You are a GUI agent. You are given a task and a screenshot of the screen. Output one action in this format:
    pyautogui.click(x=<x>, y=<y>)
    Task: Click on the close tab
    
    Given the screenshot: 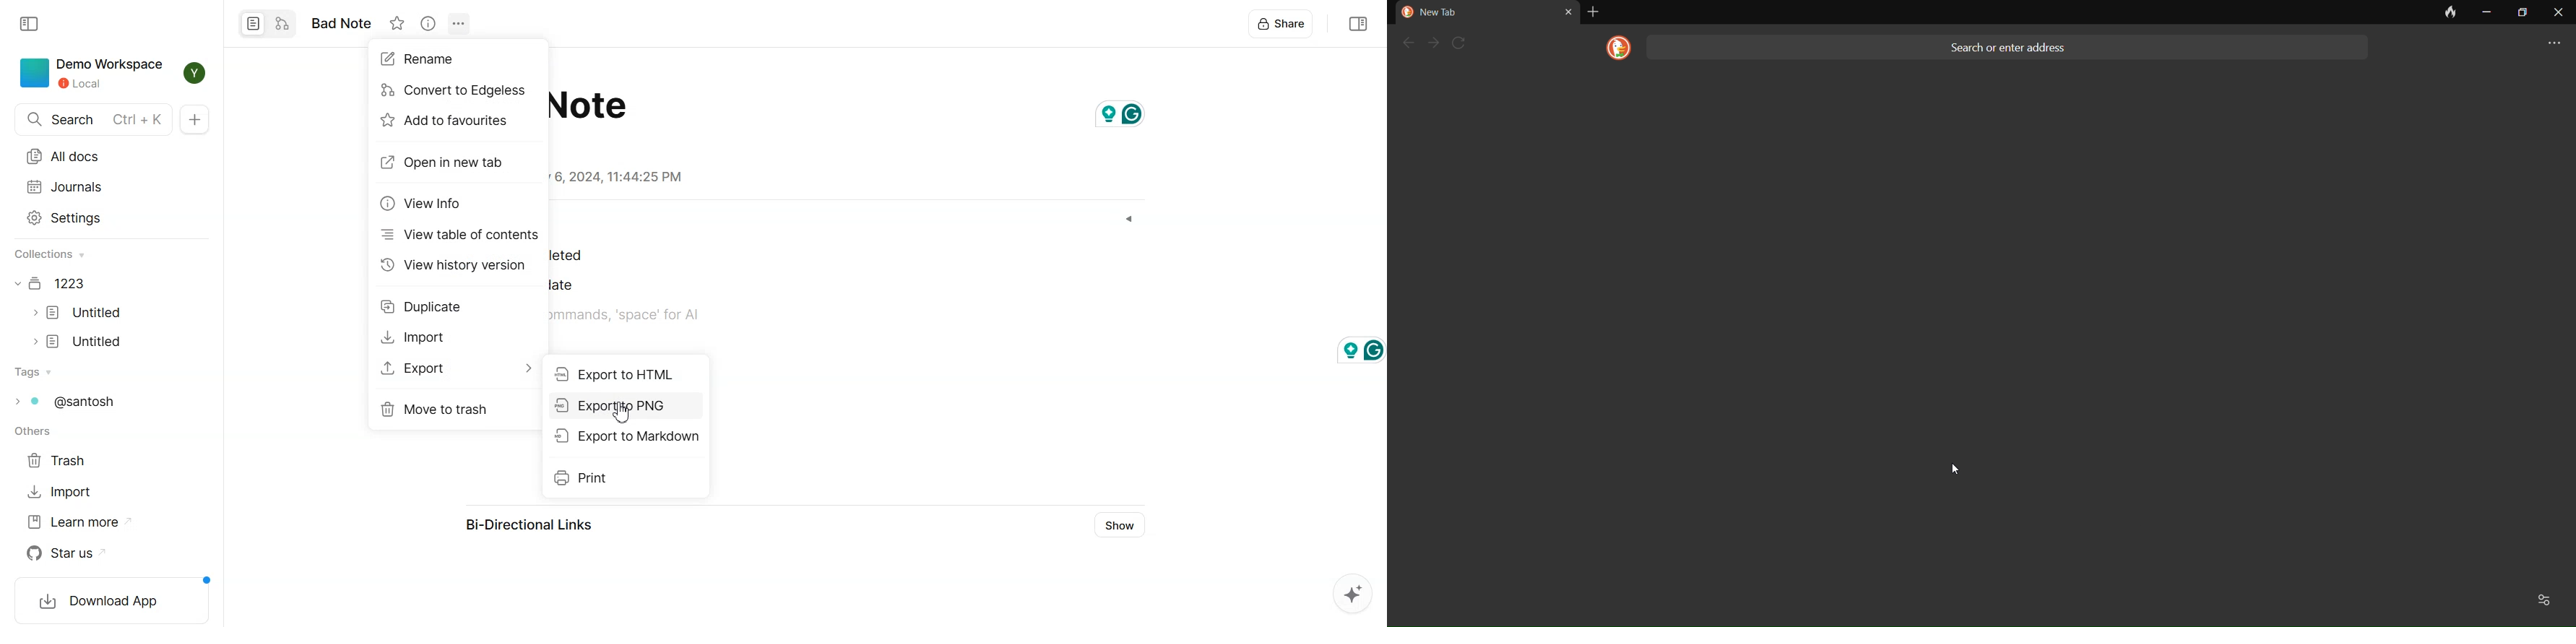 What is the action you would take?
    pyautogui.click(x=1568, y=11)
    